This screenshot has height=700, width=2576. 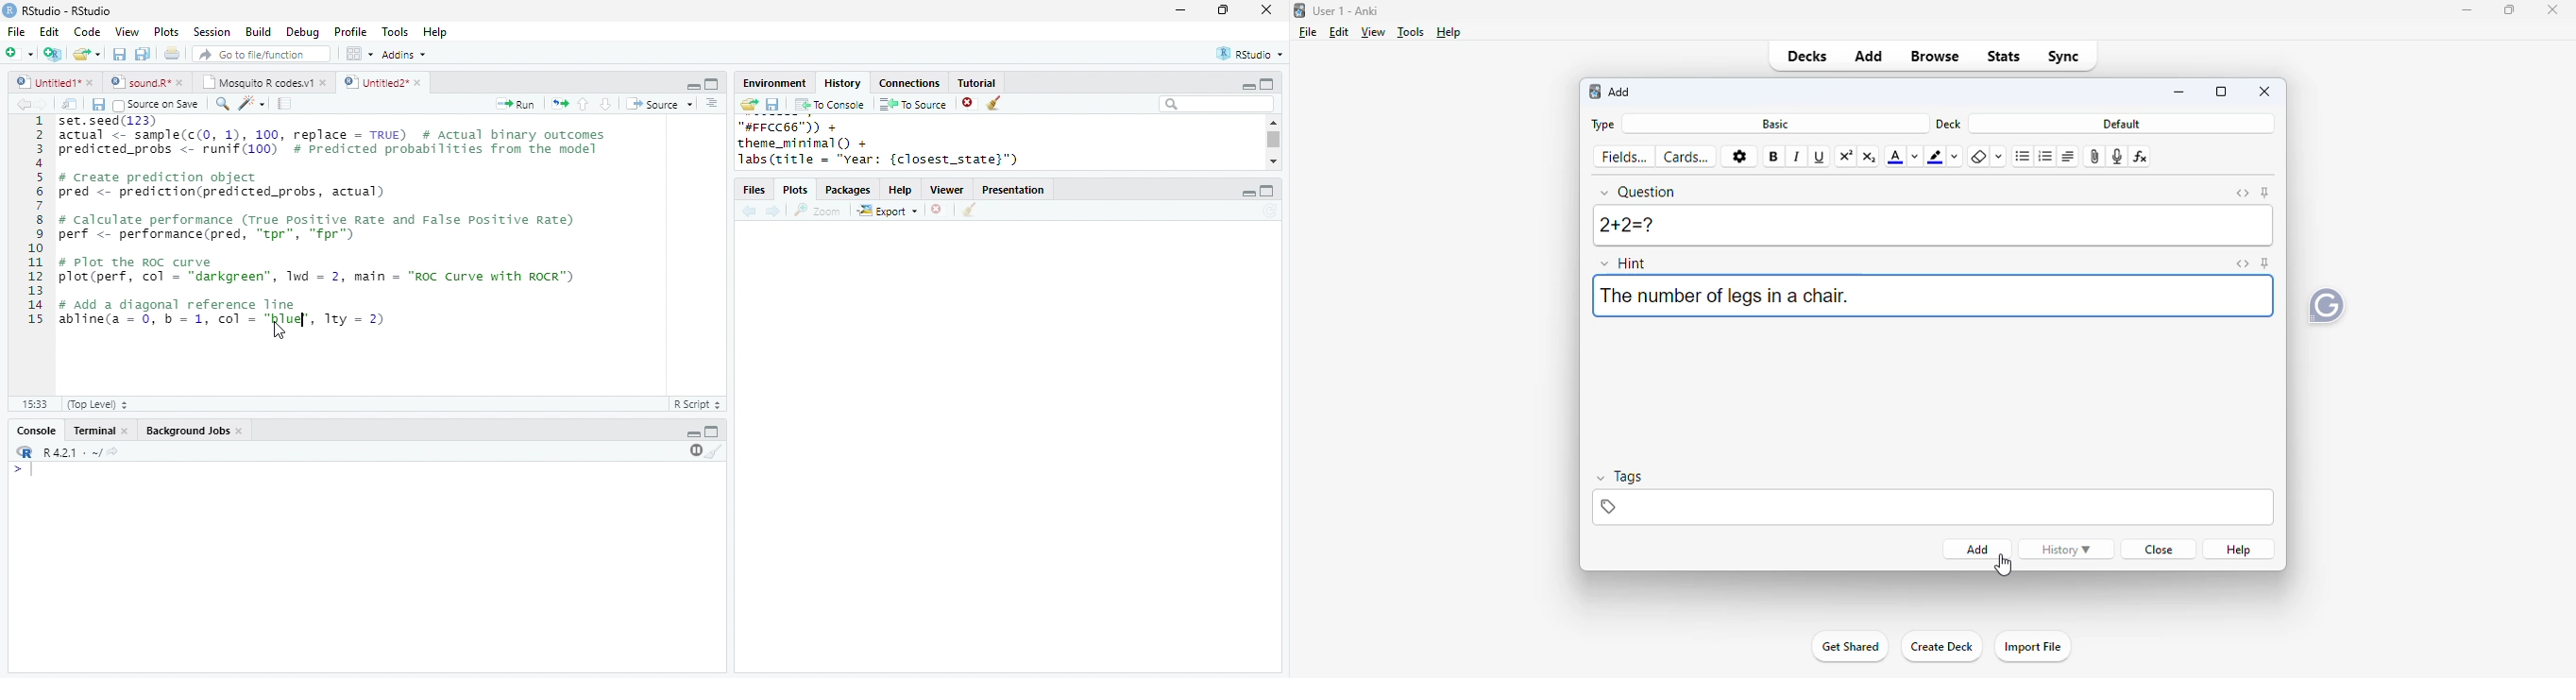 What do you see at coordinates (1013, 190) in the screenshot?
I see `Presentation` at bounding box center [1013, 190].